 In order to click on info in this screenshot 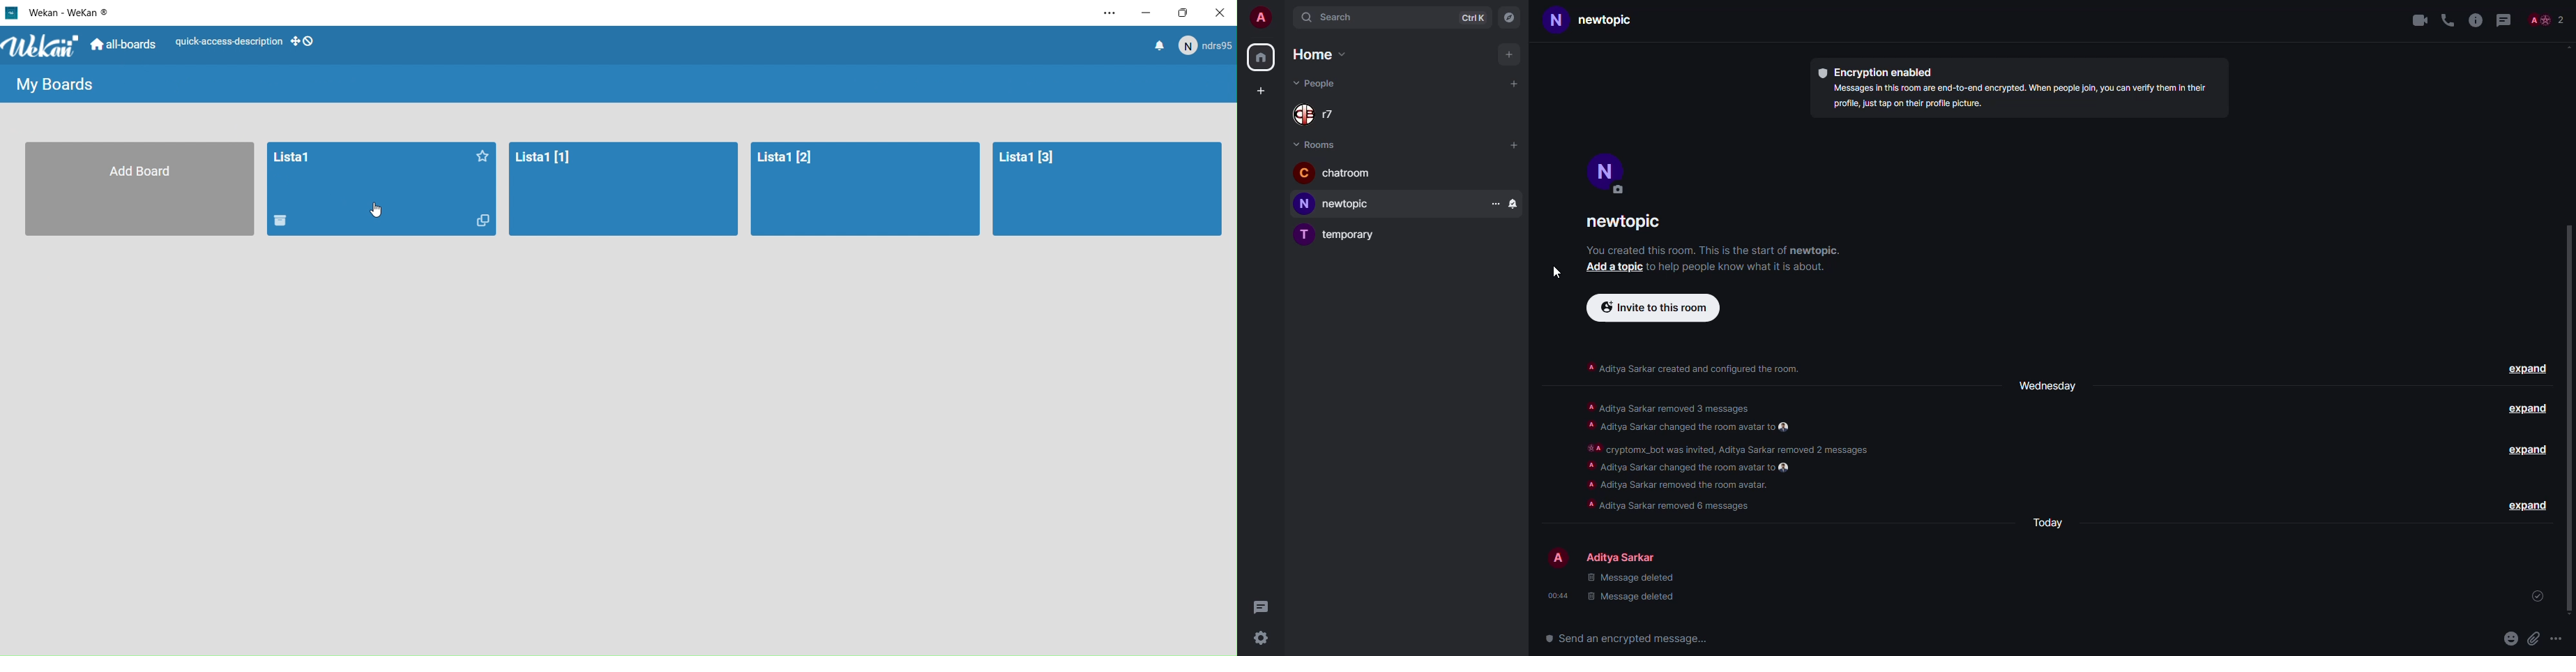, I will do `click(1714, 249)`.